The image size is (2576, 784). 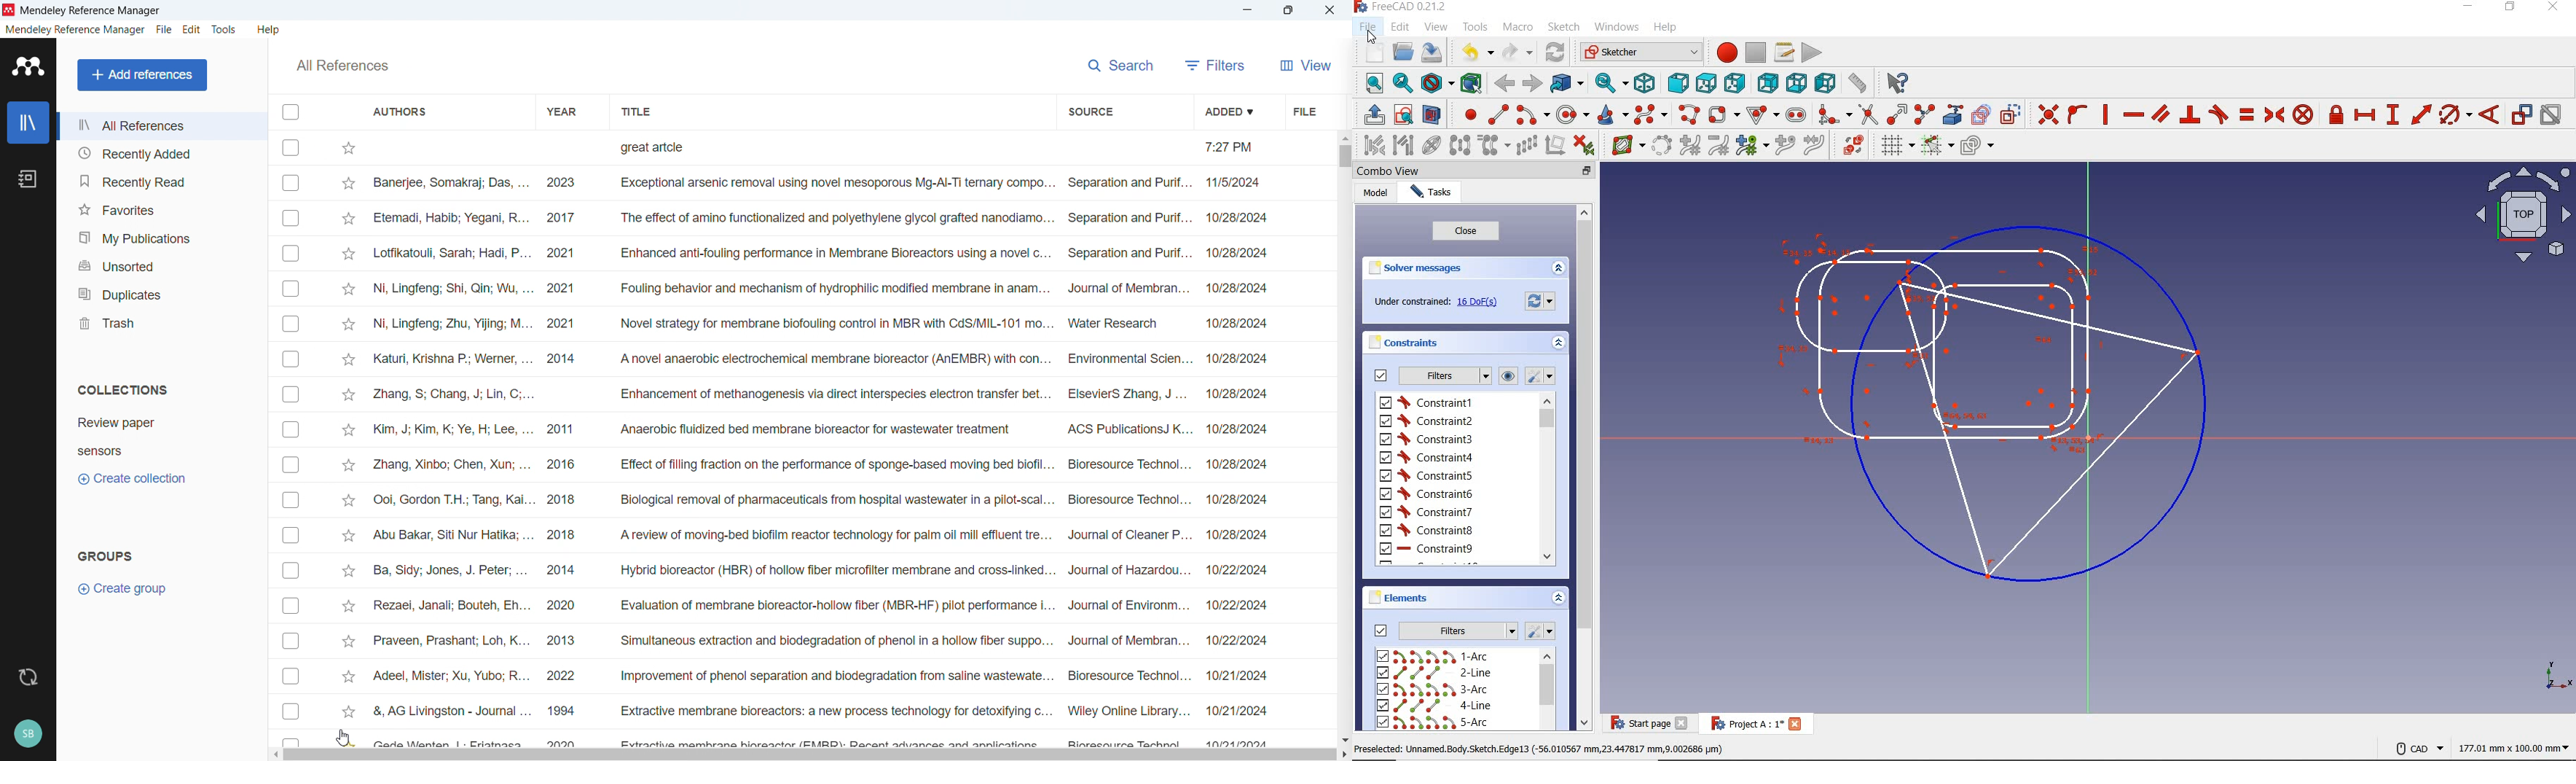 What do you see at coordinates (1924, 114) in the screenshot?
I see `split edge` at bounding box center [1924, 114].